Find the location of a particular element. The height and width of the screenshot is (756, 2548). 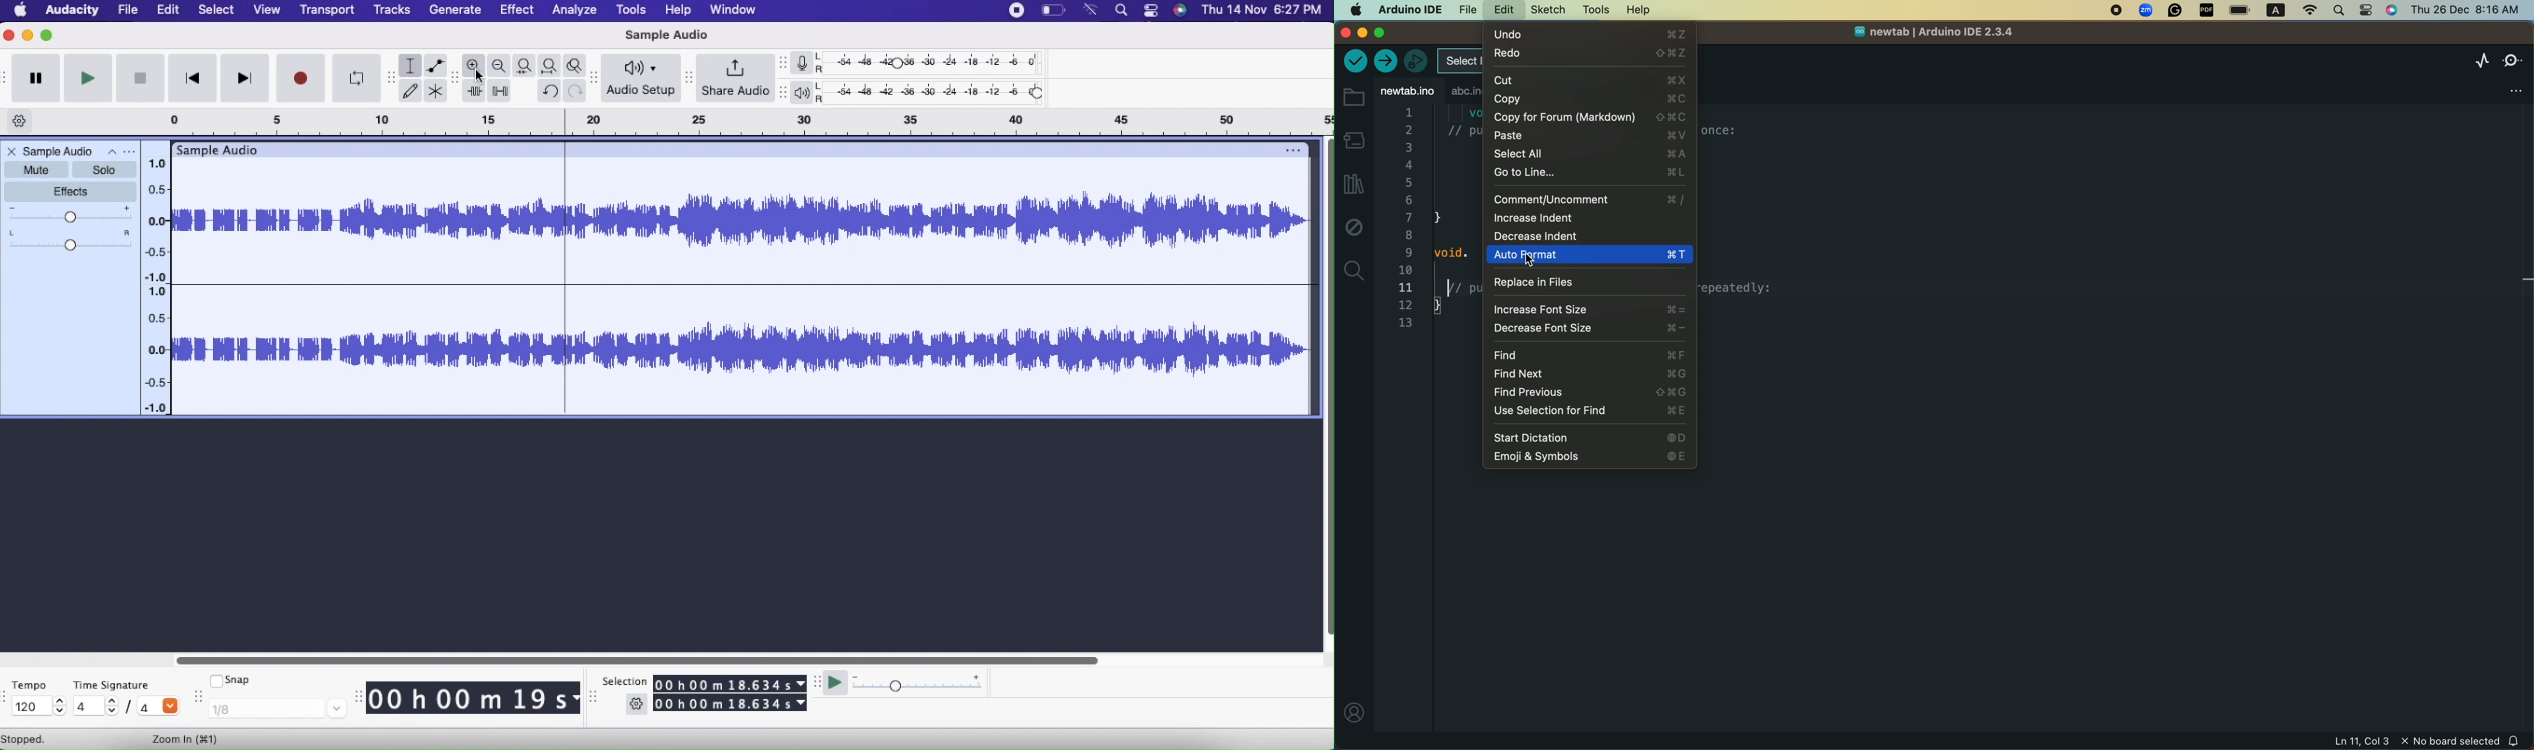

Close is located at coordinates (10, 151).